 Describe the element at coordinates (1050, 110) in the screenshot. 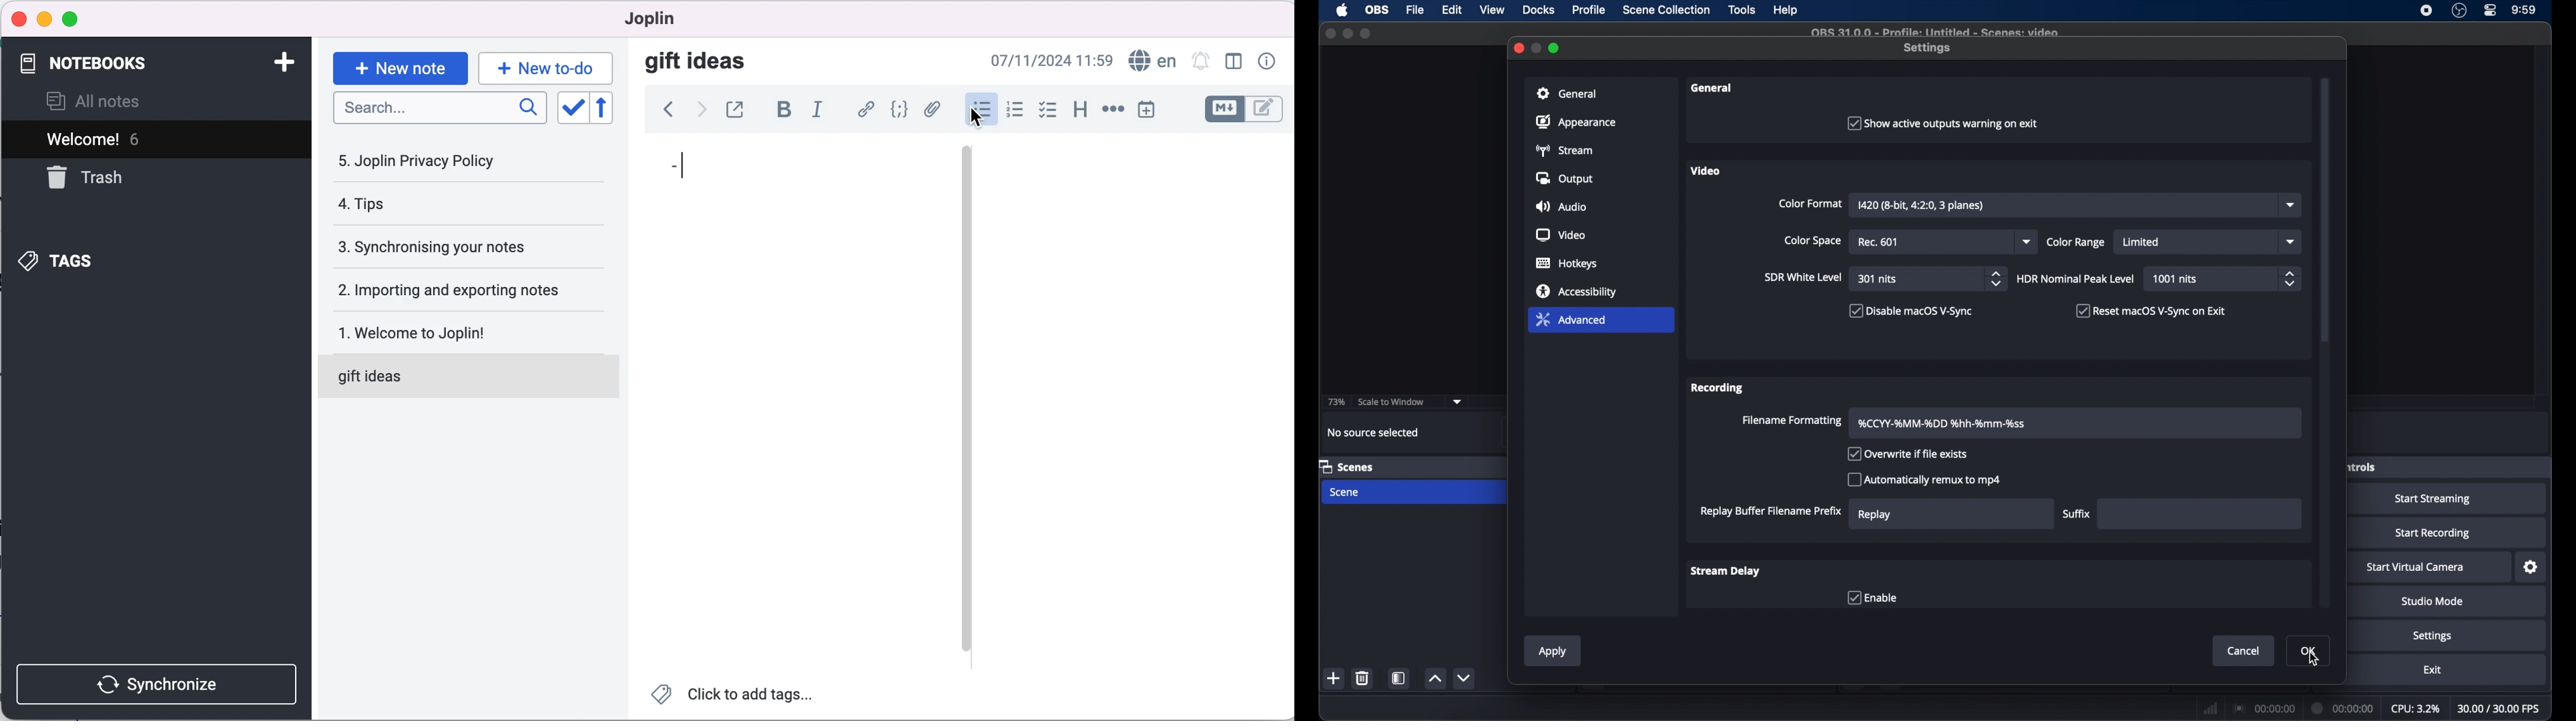

I see `checkbox` at that location.